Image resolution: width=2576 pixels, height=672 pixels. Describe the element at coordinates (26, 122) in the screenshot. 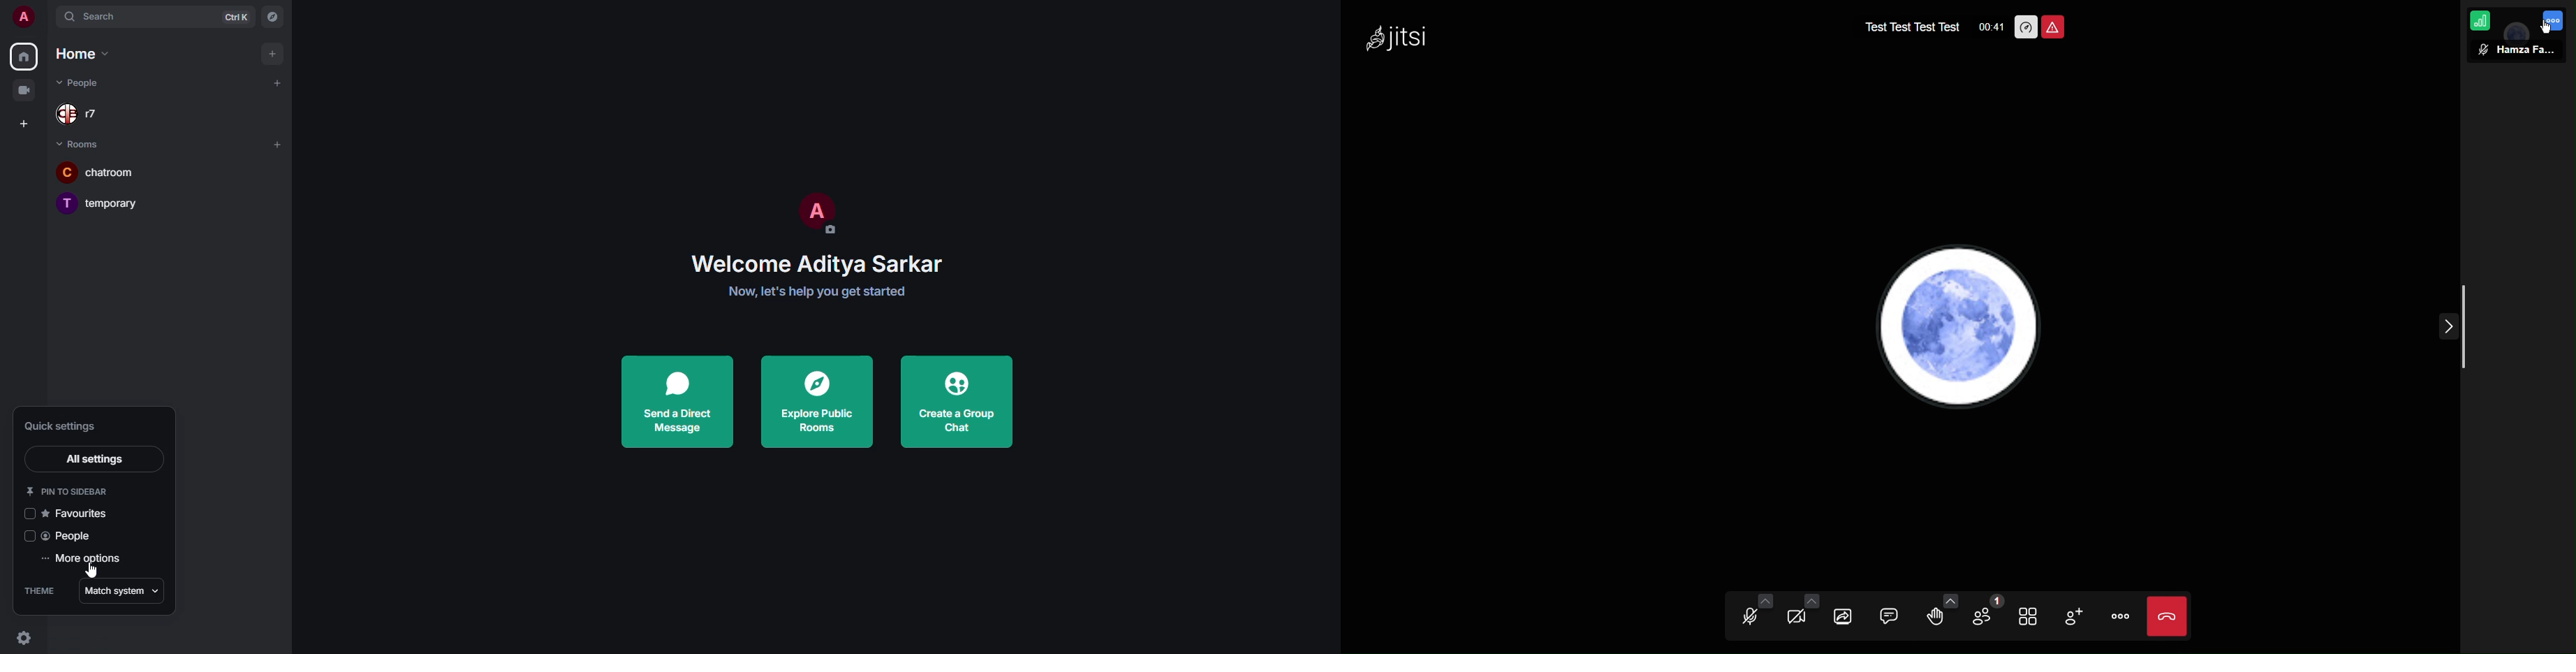

I see `create space` at that location.